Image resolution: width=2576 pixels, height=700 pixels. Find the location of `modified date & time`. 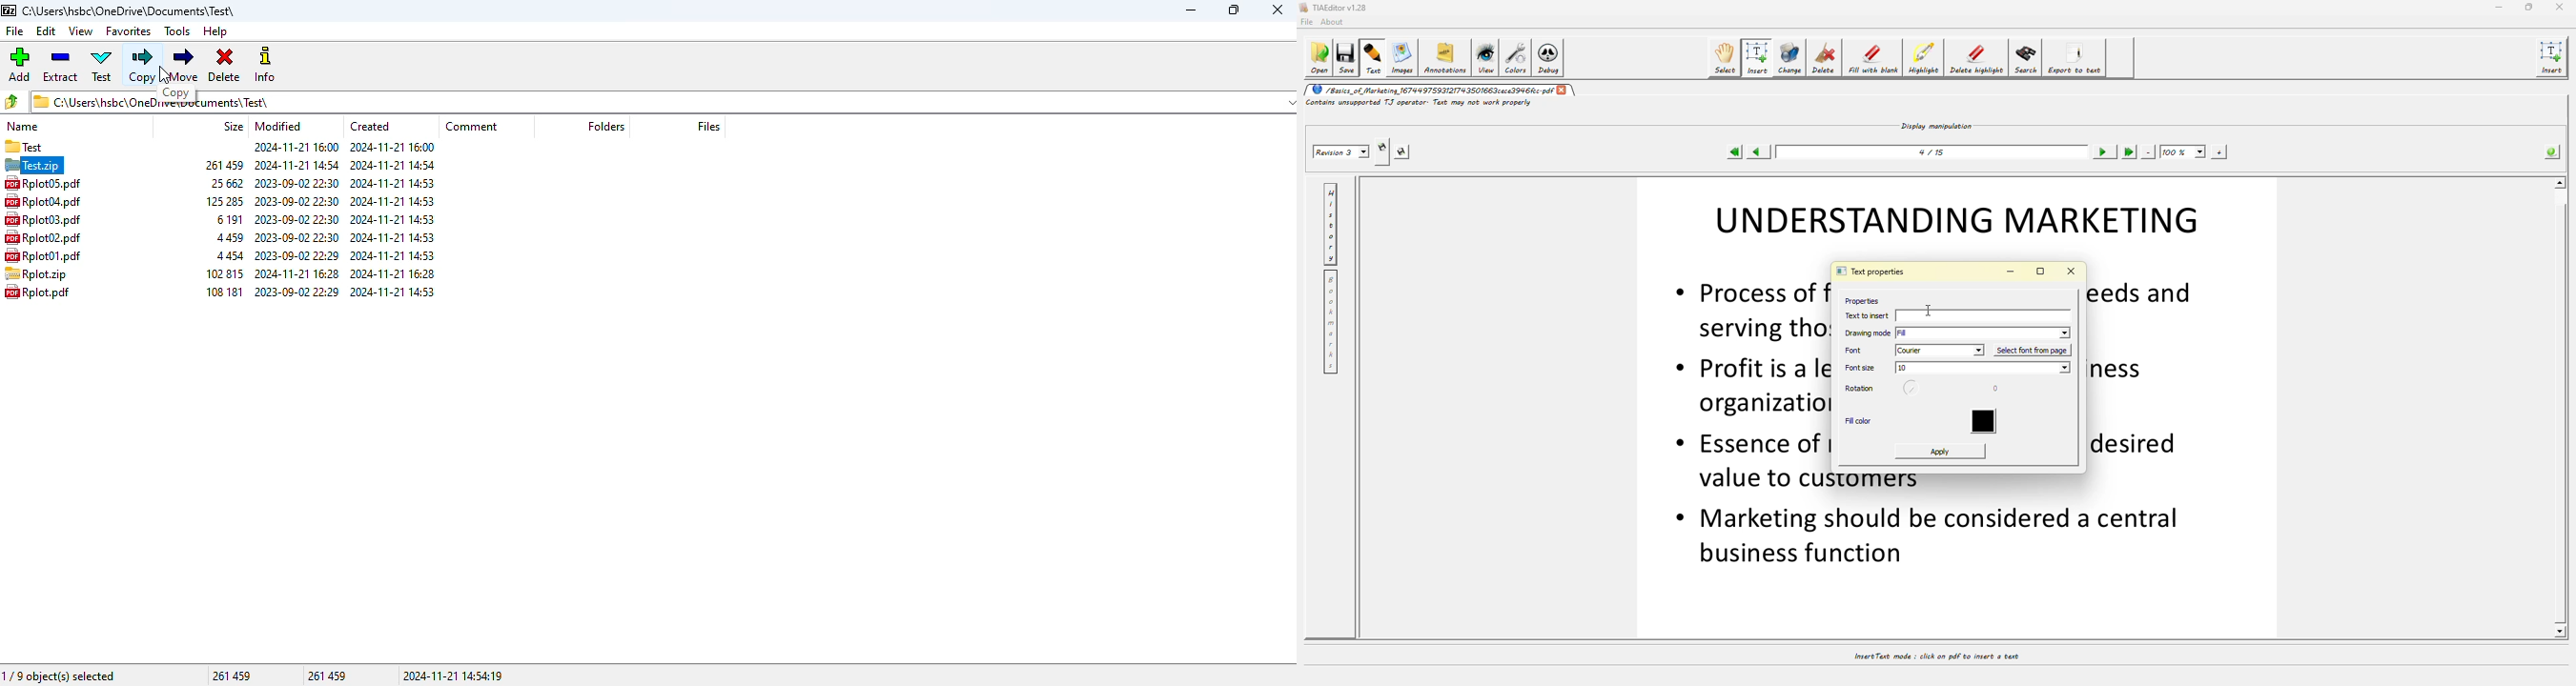

modified date & time is located at coordinates (296, 183).